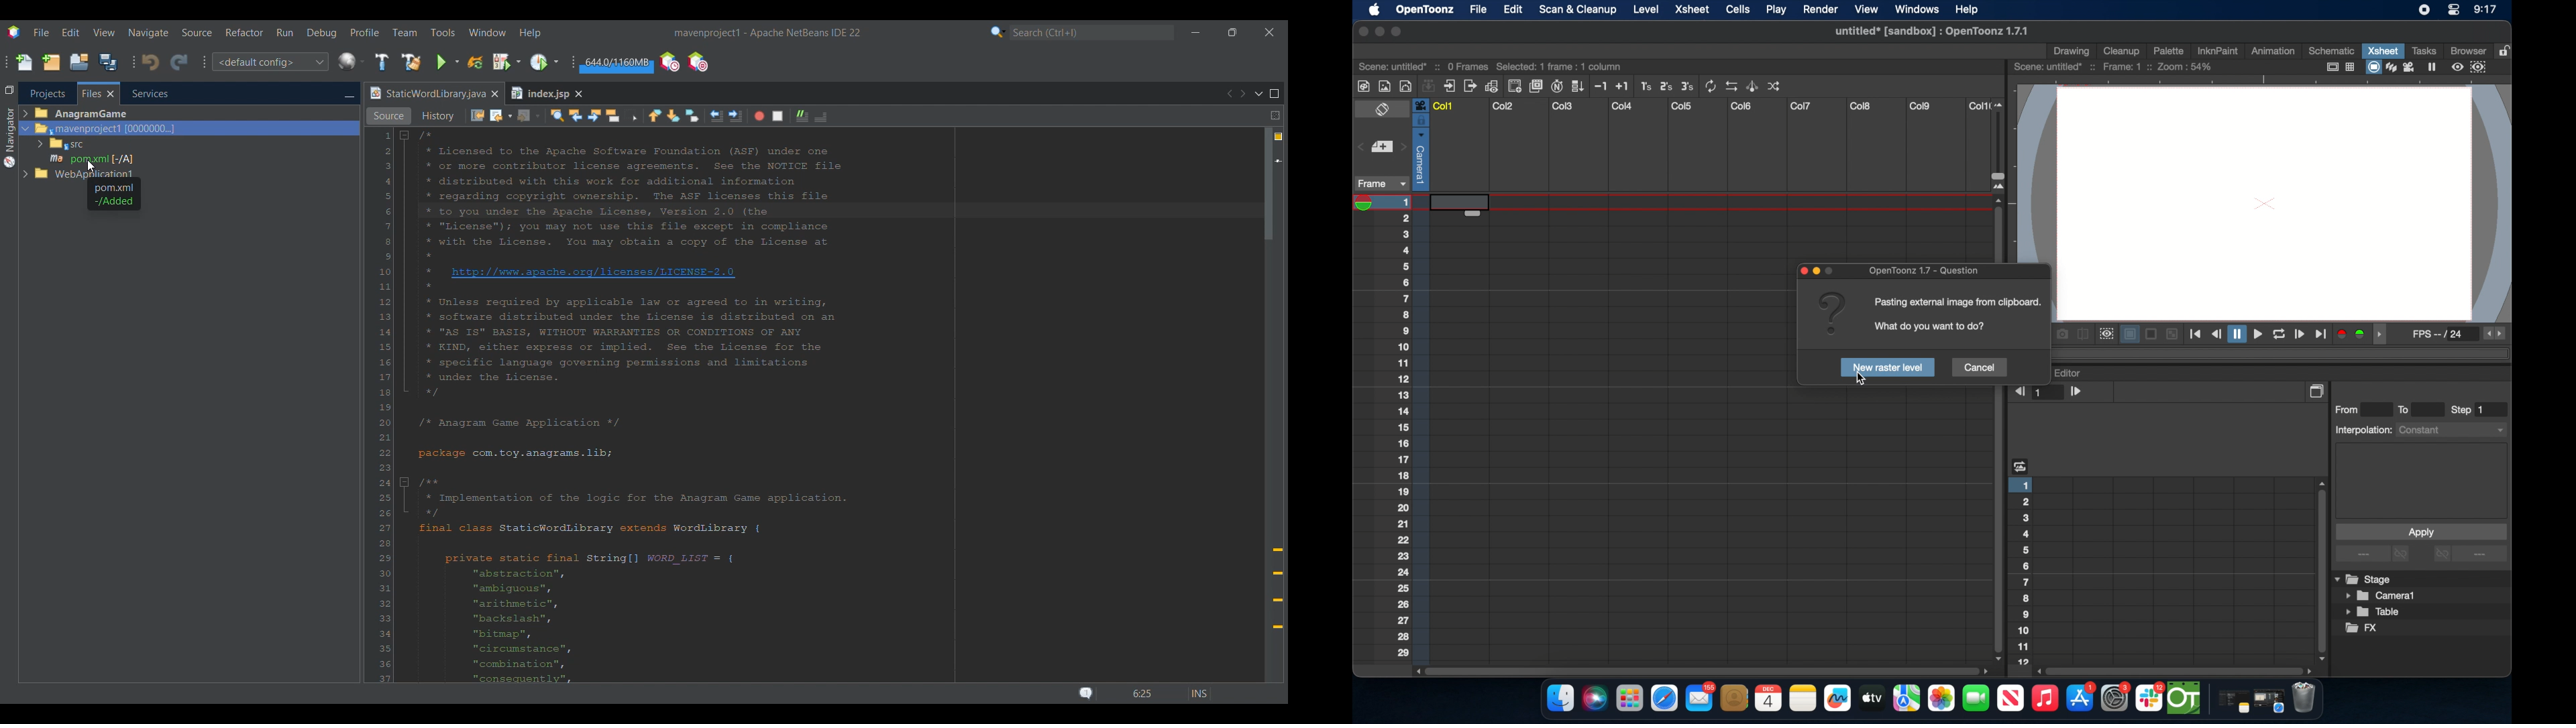 This screenshot has height=728, width=2576. I want to click on frame, so click(1379, 184).